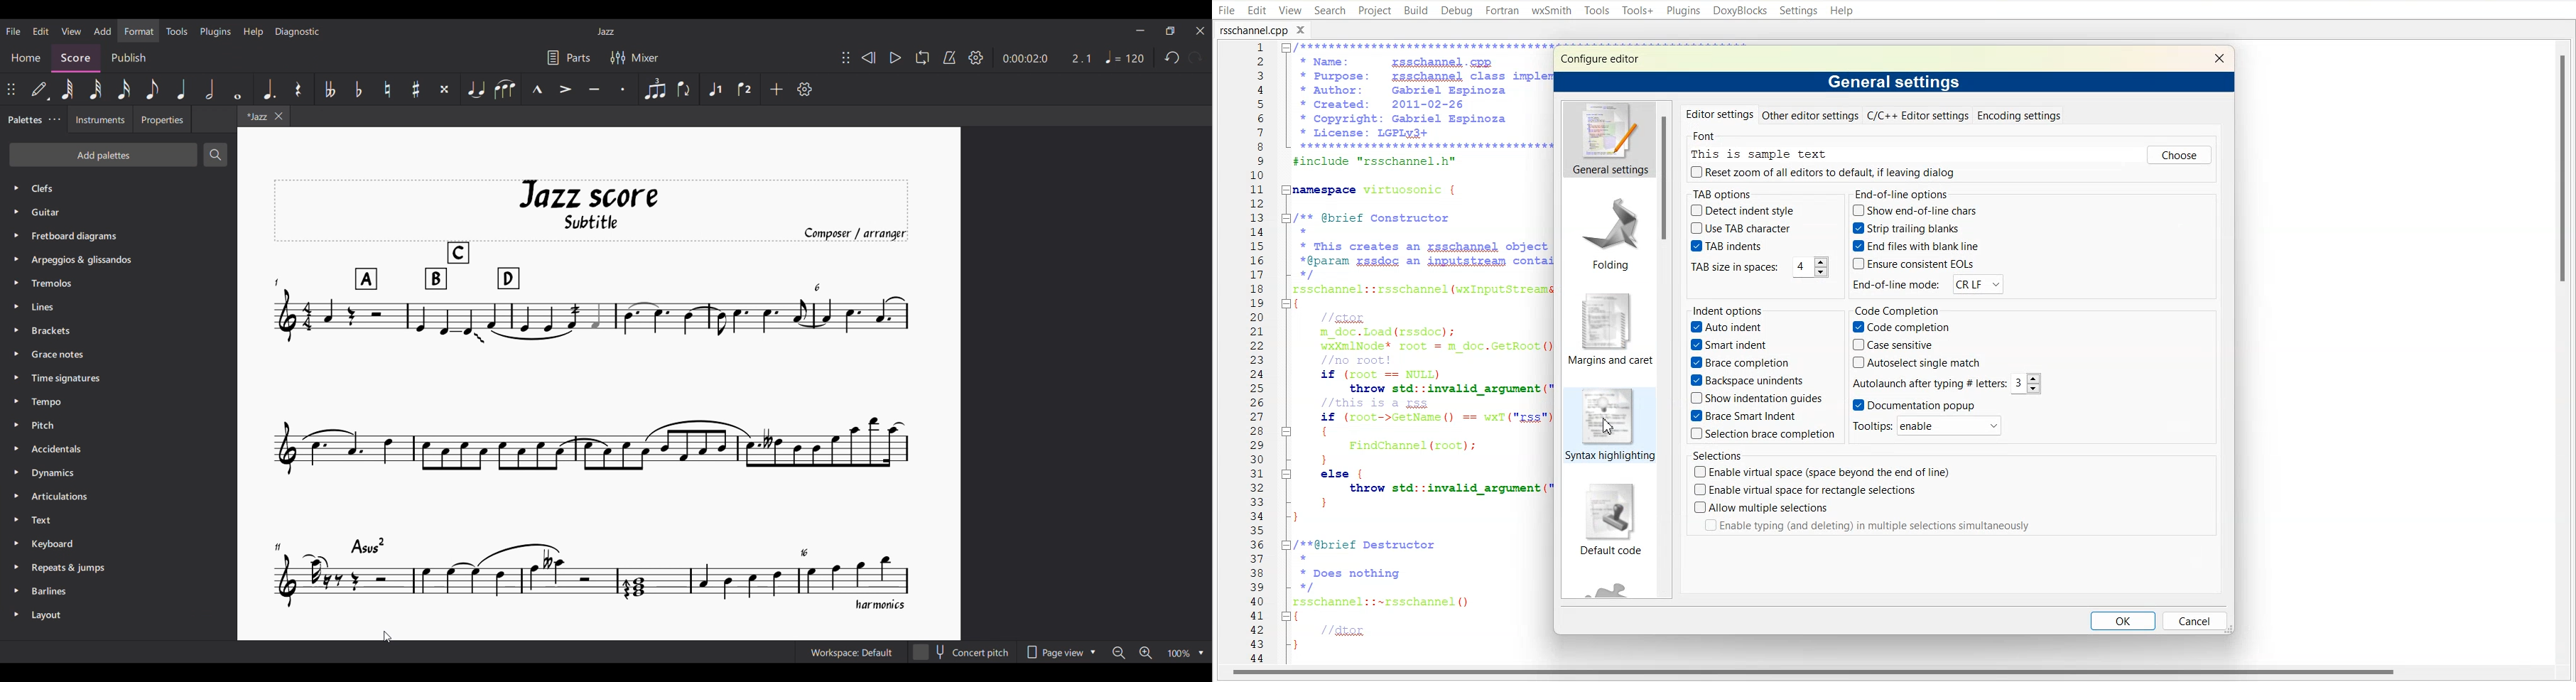 The image size is (2576, 700). What do you see at coordinates (950, 57) in the screenshot?
I see `Metronome` at bounding box center [950, 57].